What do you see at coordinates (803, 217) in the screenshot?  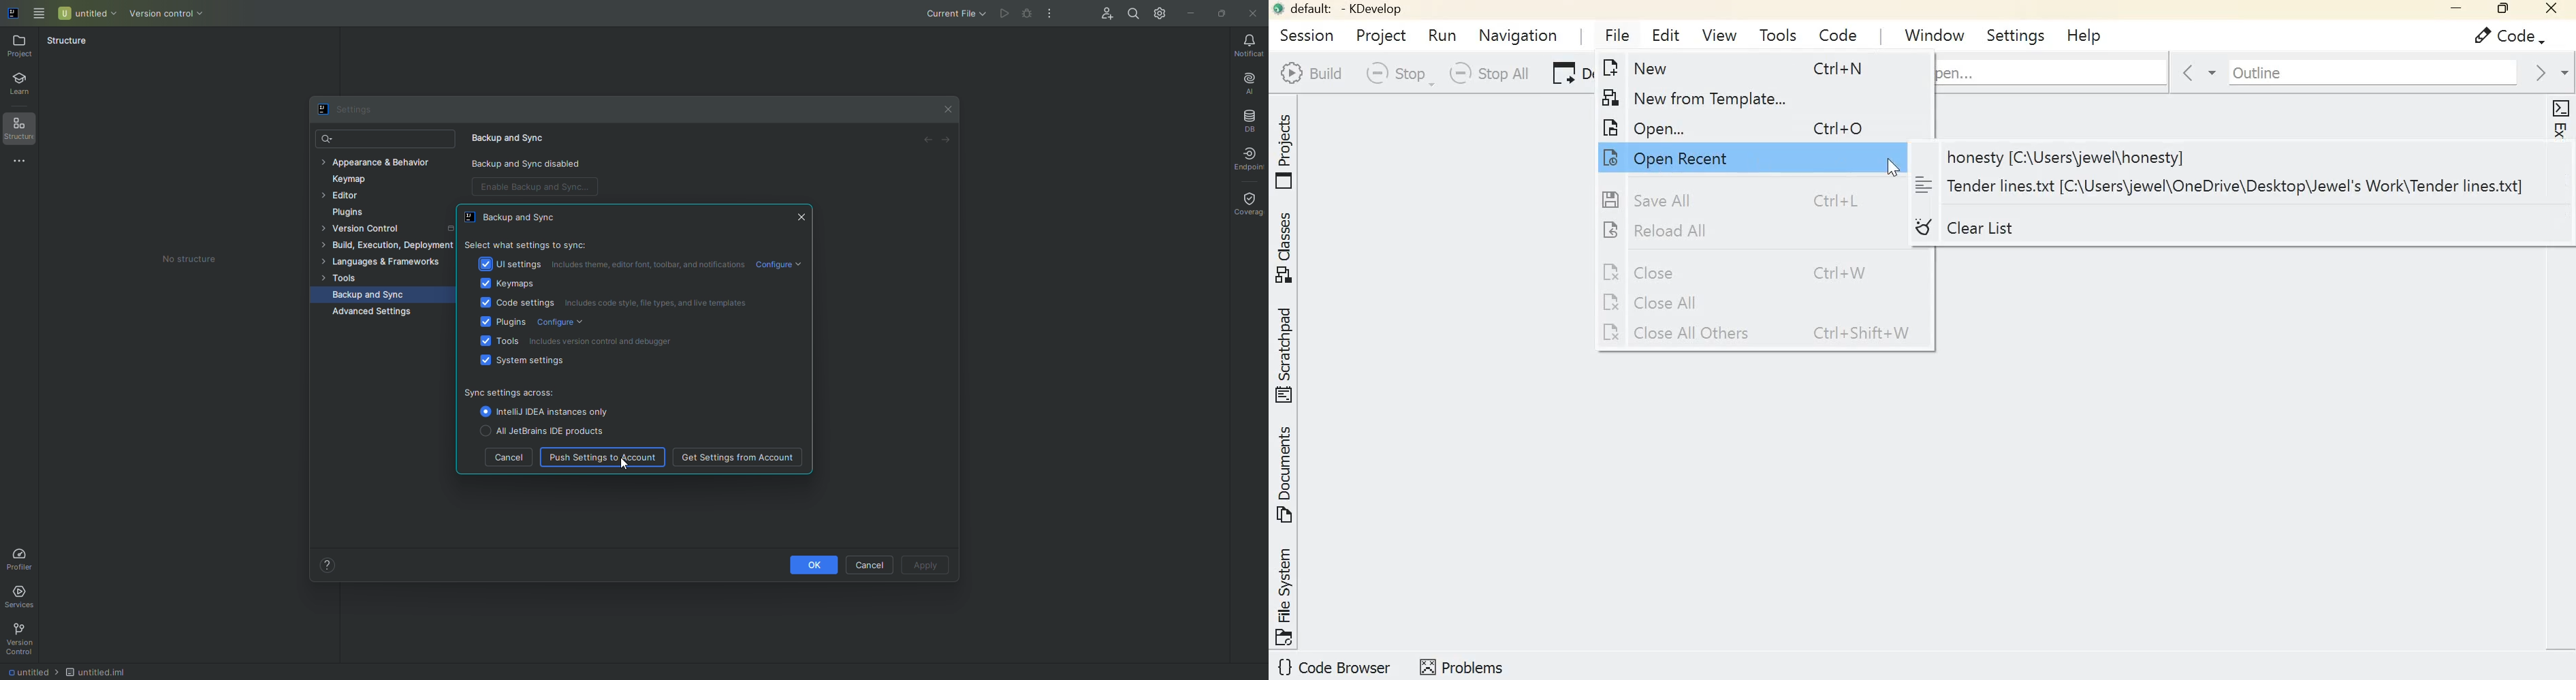 I see `Close` at bounding box center [803, 217].